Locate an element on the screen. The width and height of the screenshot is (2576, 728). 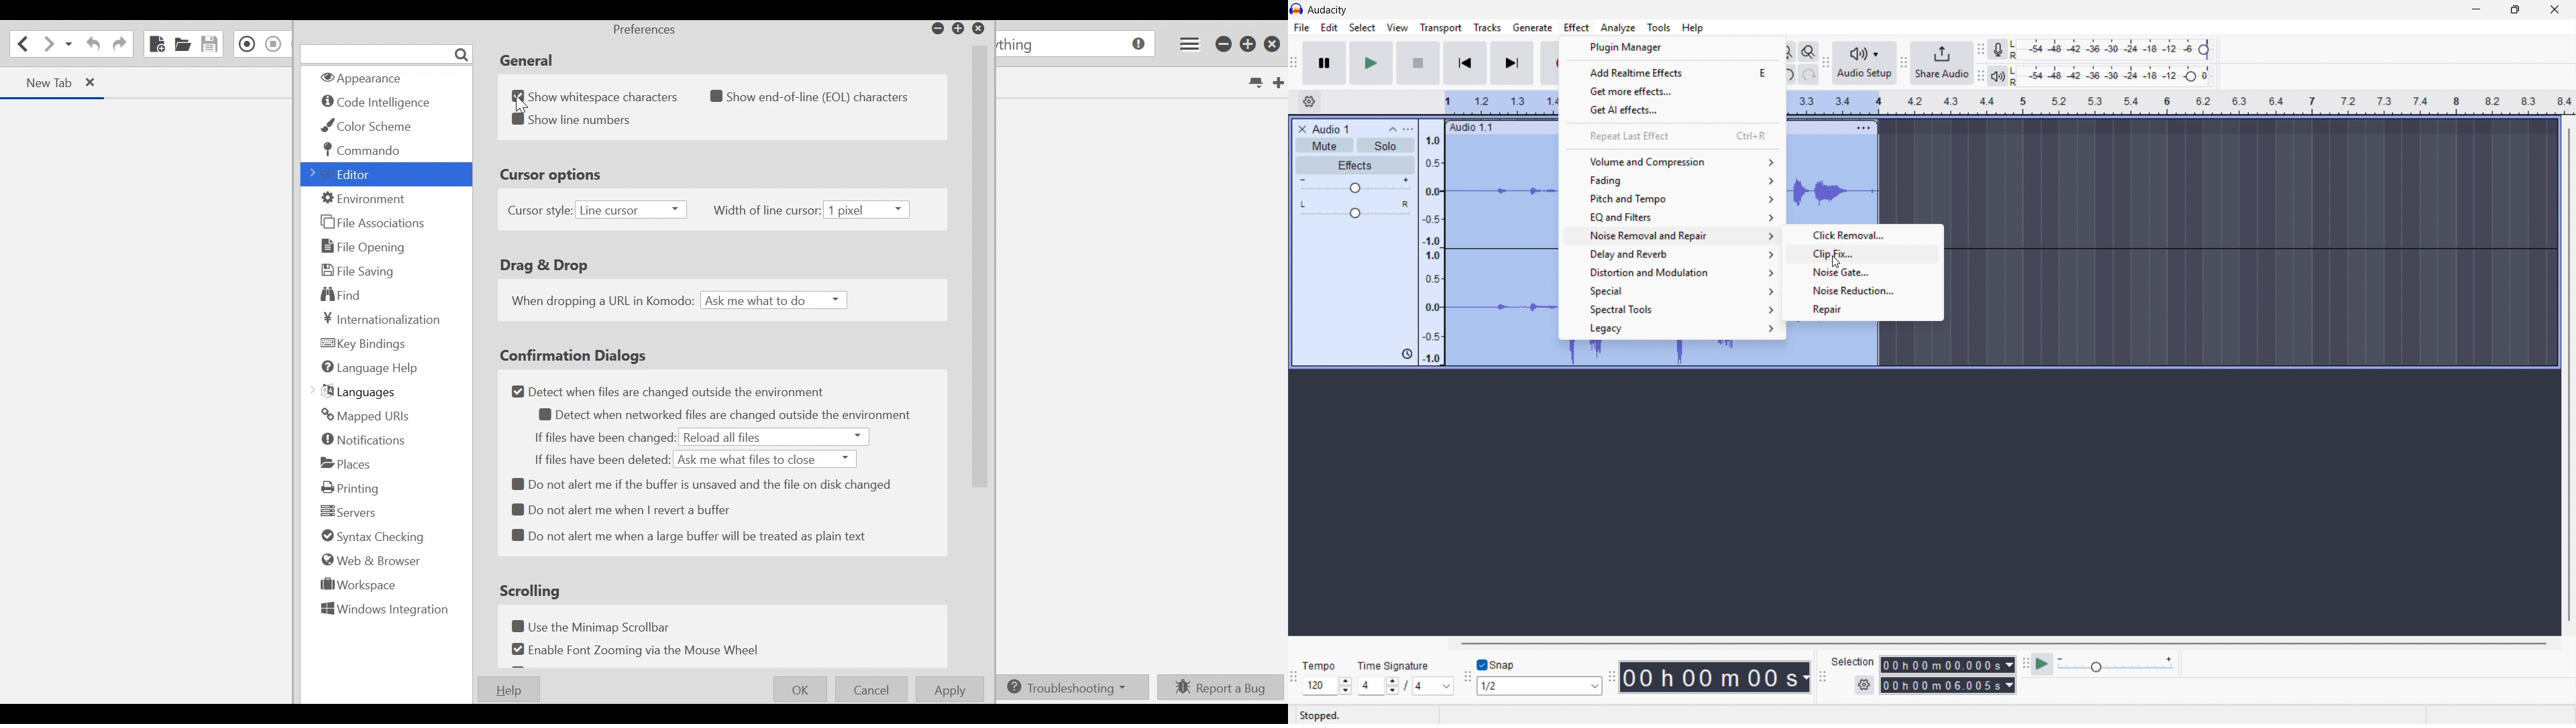
Remove track  is located at coordinates (1303, 129).